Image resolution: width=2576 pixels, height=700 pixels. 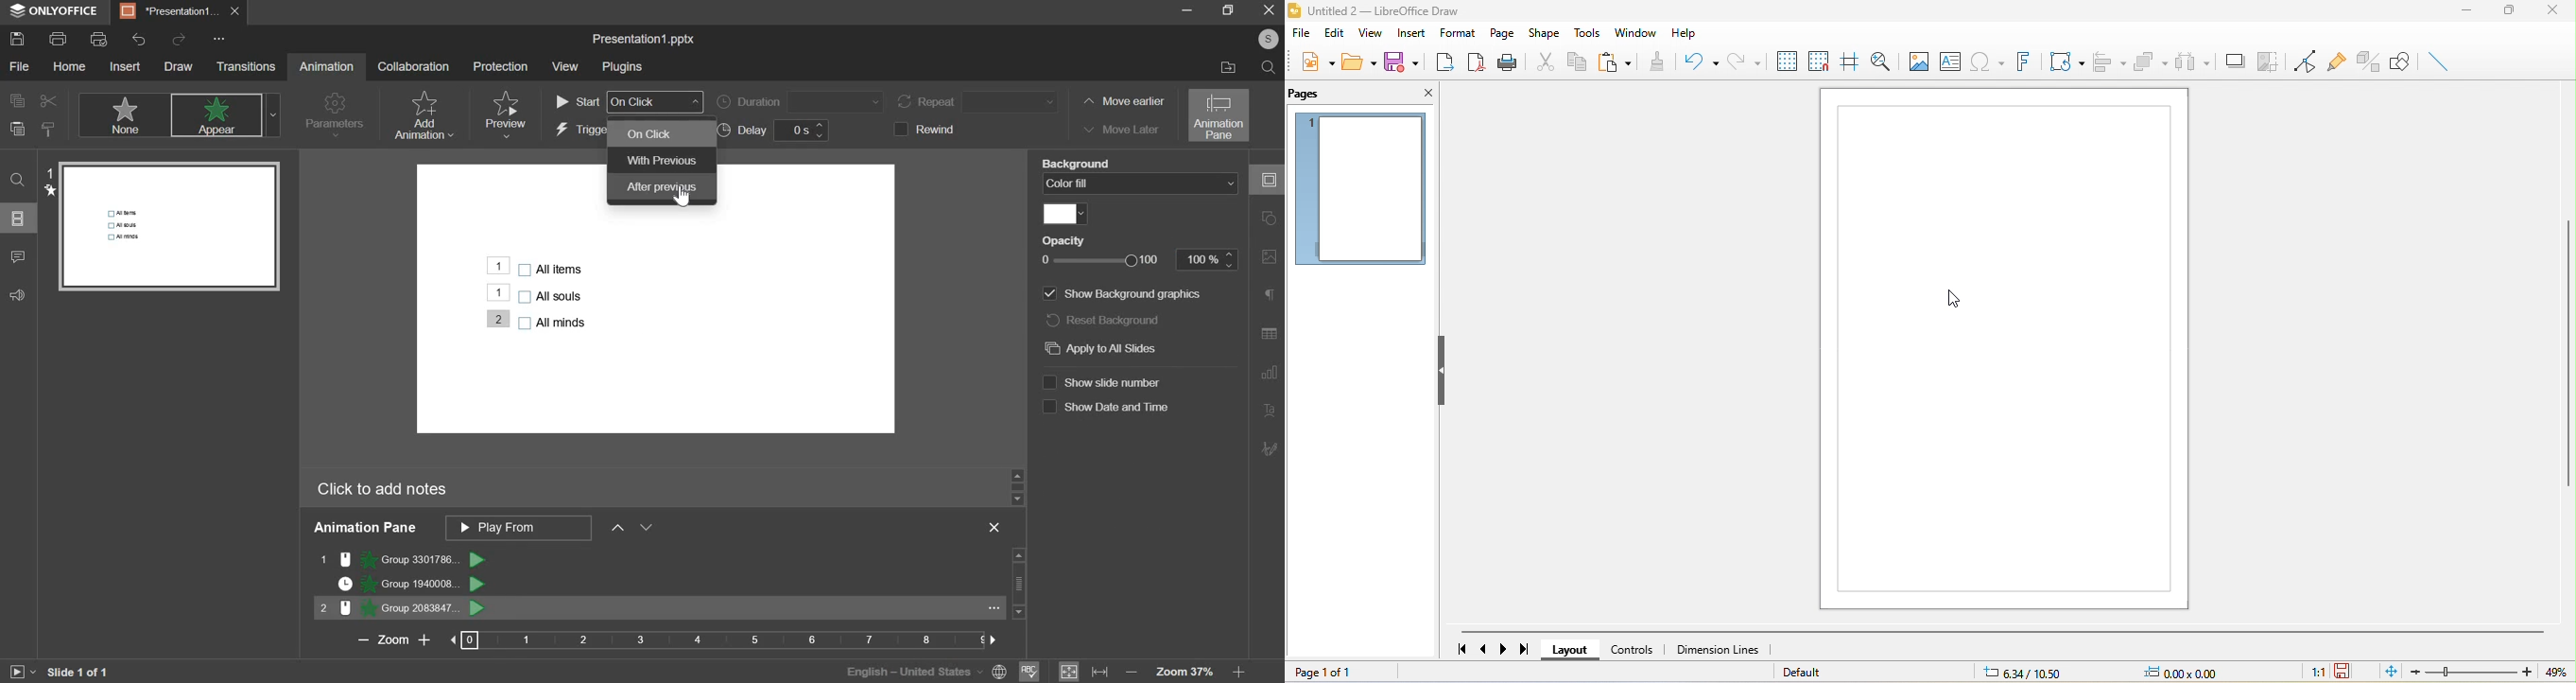 What do you see at coordinates (627, 102) in the screenshot?
I see `start order` at bounding box center [627, 102].